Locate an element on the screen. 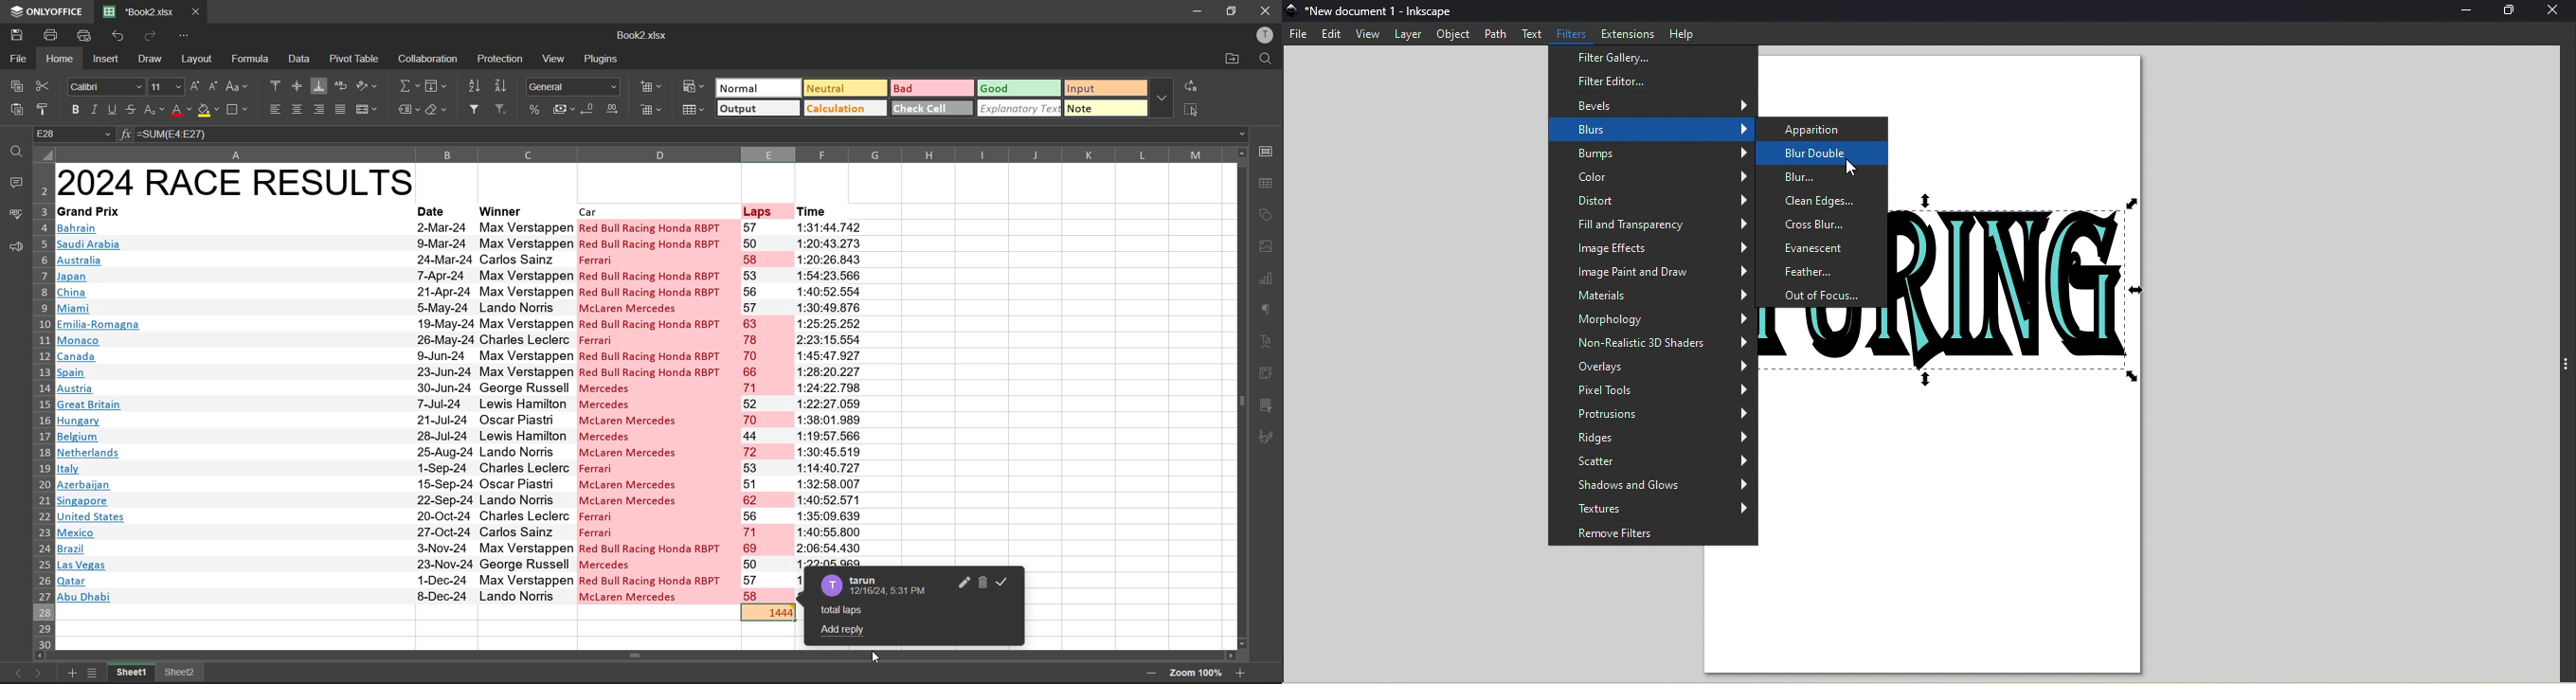 The width and height of the screenshot is (2576, 700). profile is located at coordinates (1263, 34).